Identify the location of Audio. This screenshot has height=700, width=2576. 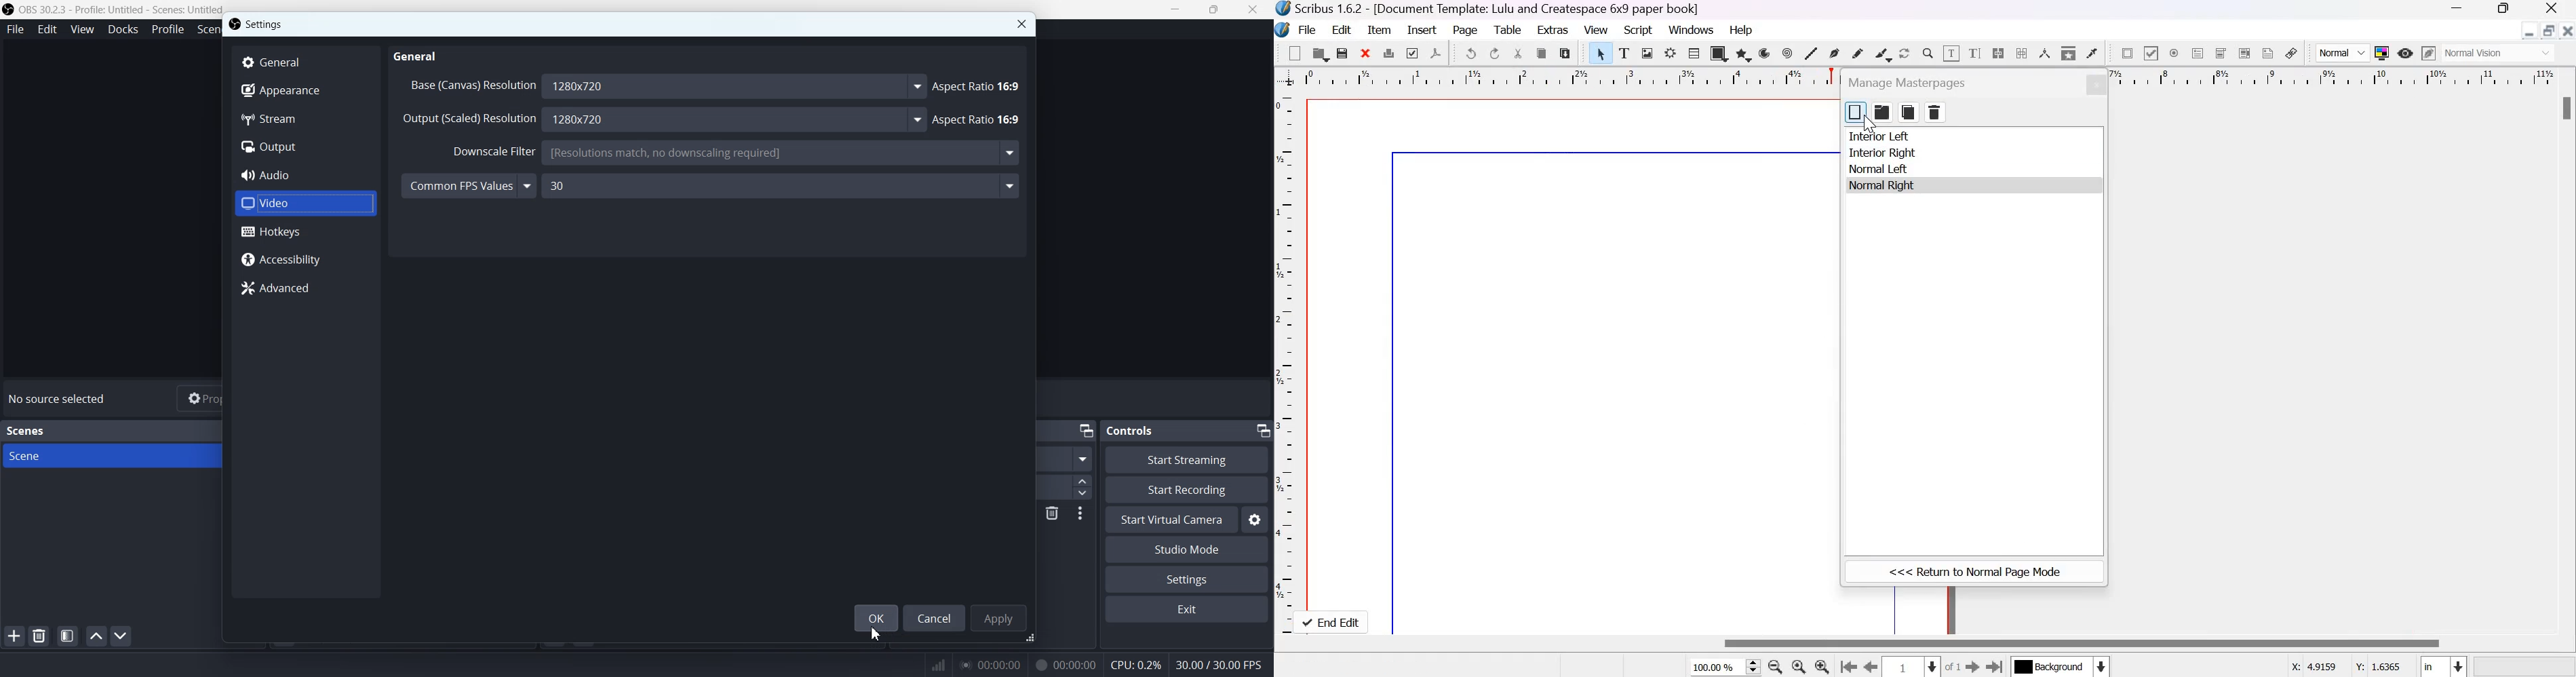
(305, 175).